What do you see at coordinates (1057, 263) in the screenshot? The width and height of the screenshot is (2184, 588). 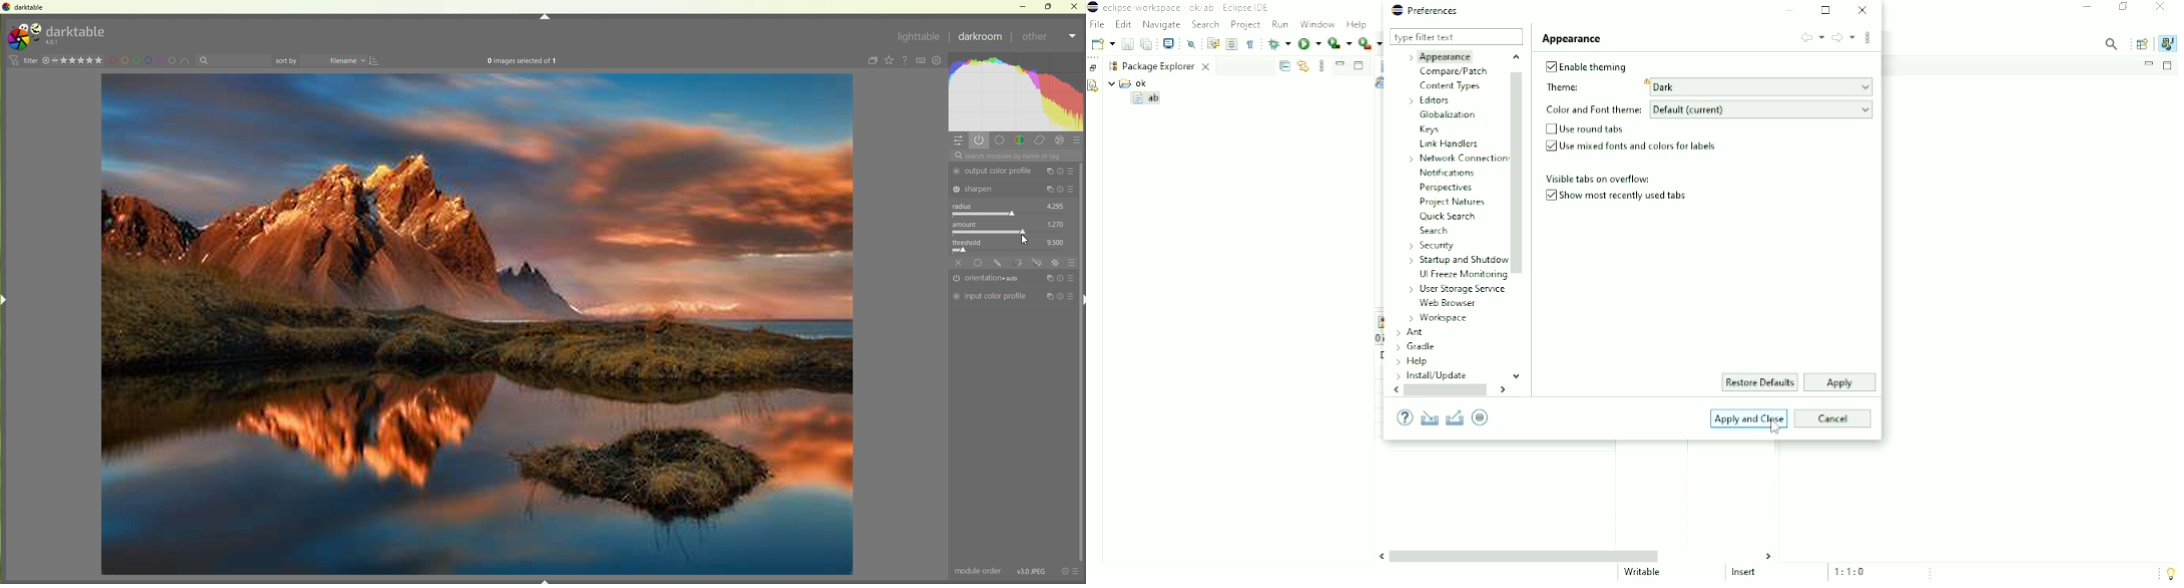 I see `Effects` at bounding box center [1057, 263].